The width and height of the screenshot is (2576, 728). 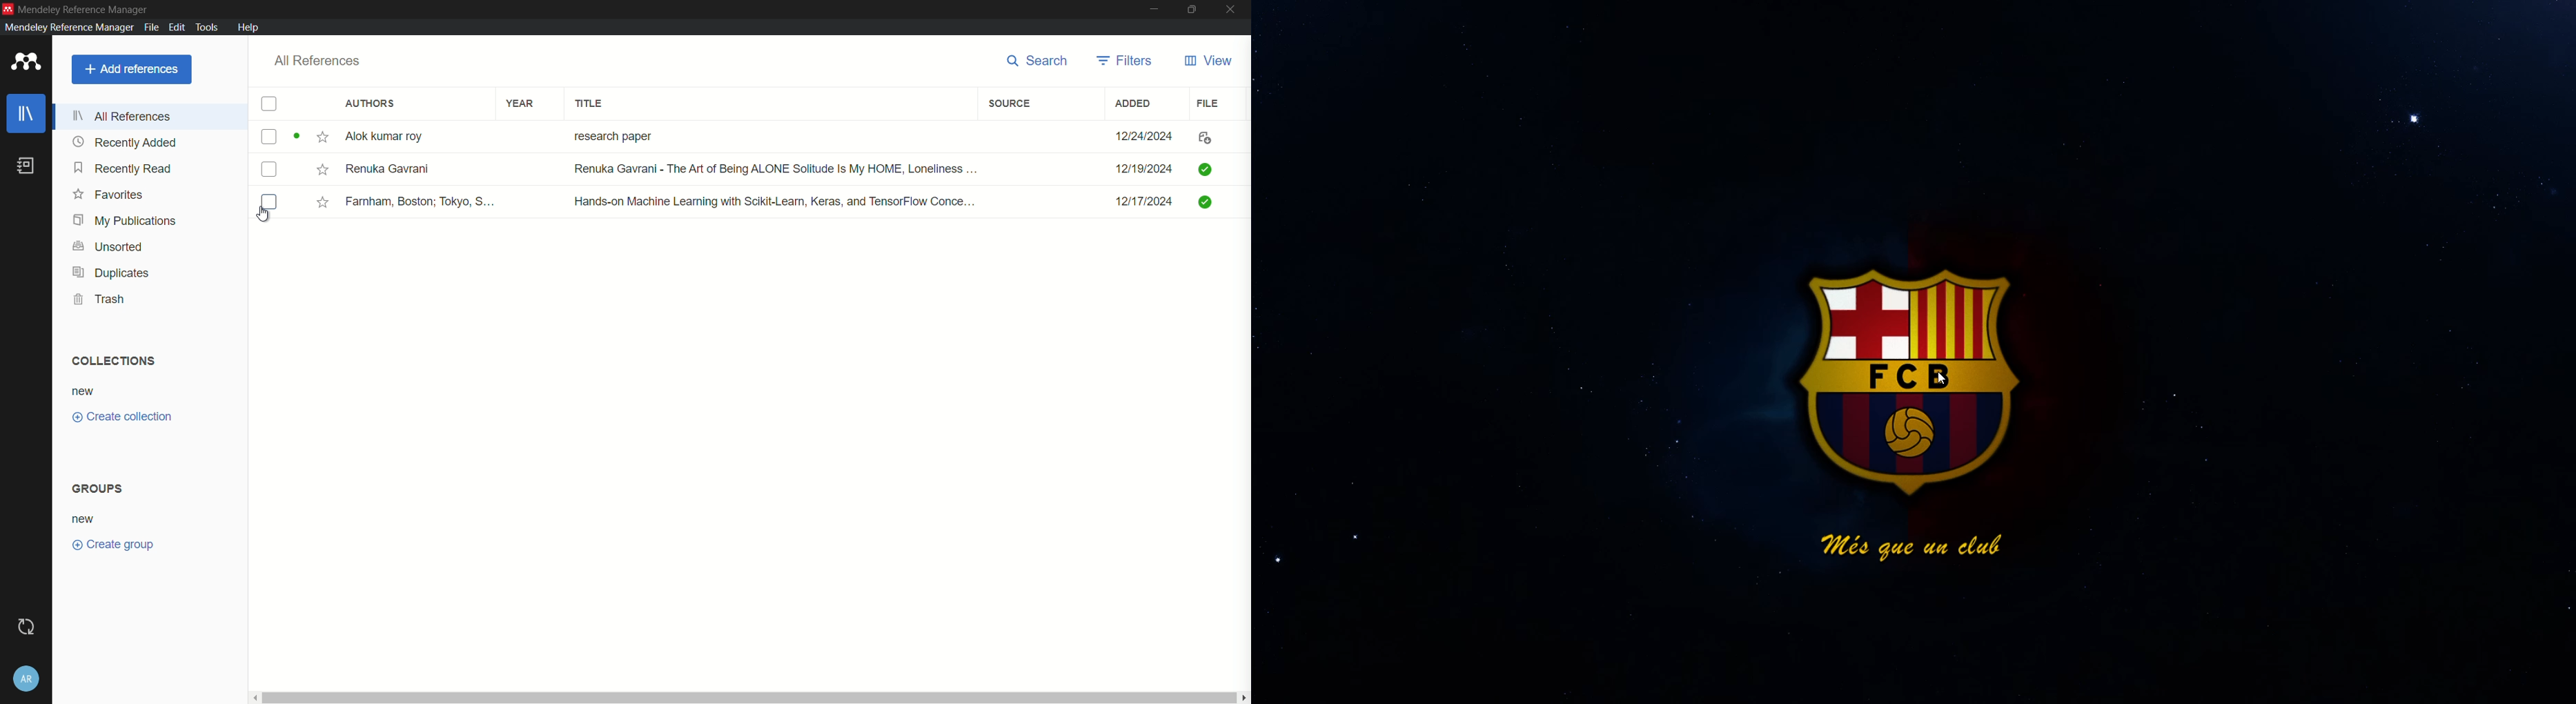 What do you see at coordinates (250, 27) in the screenshot?
I see `help menu` at bounding box center [250, 27].